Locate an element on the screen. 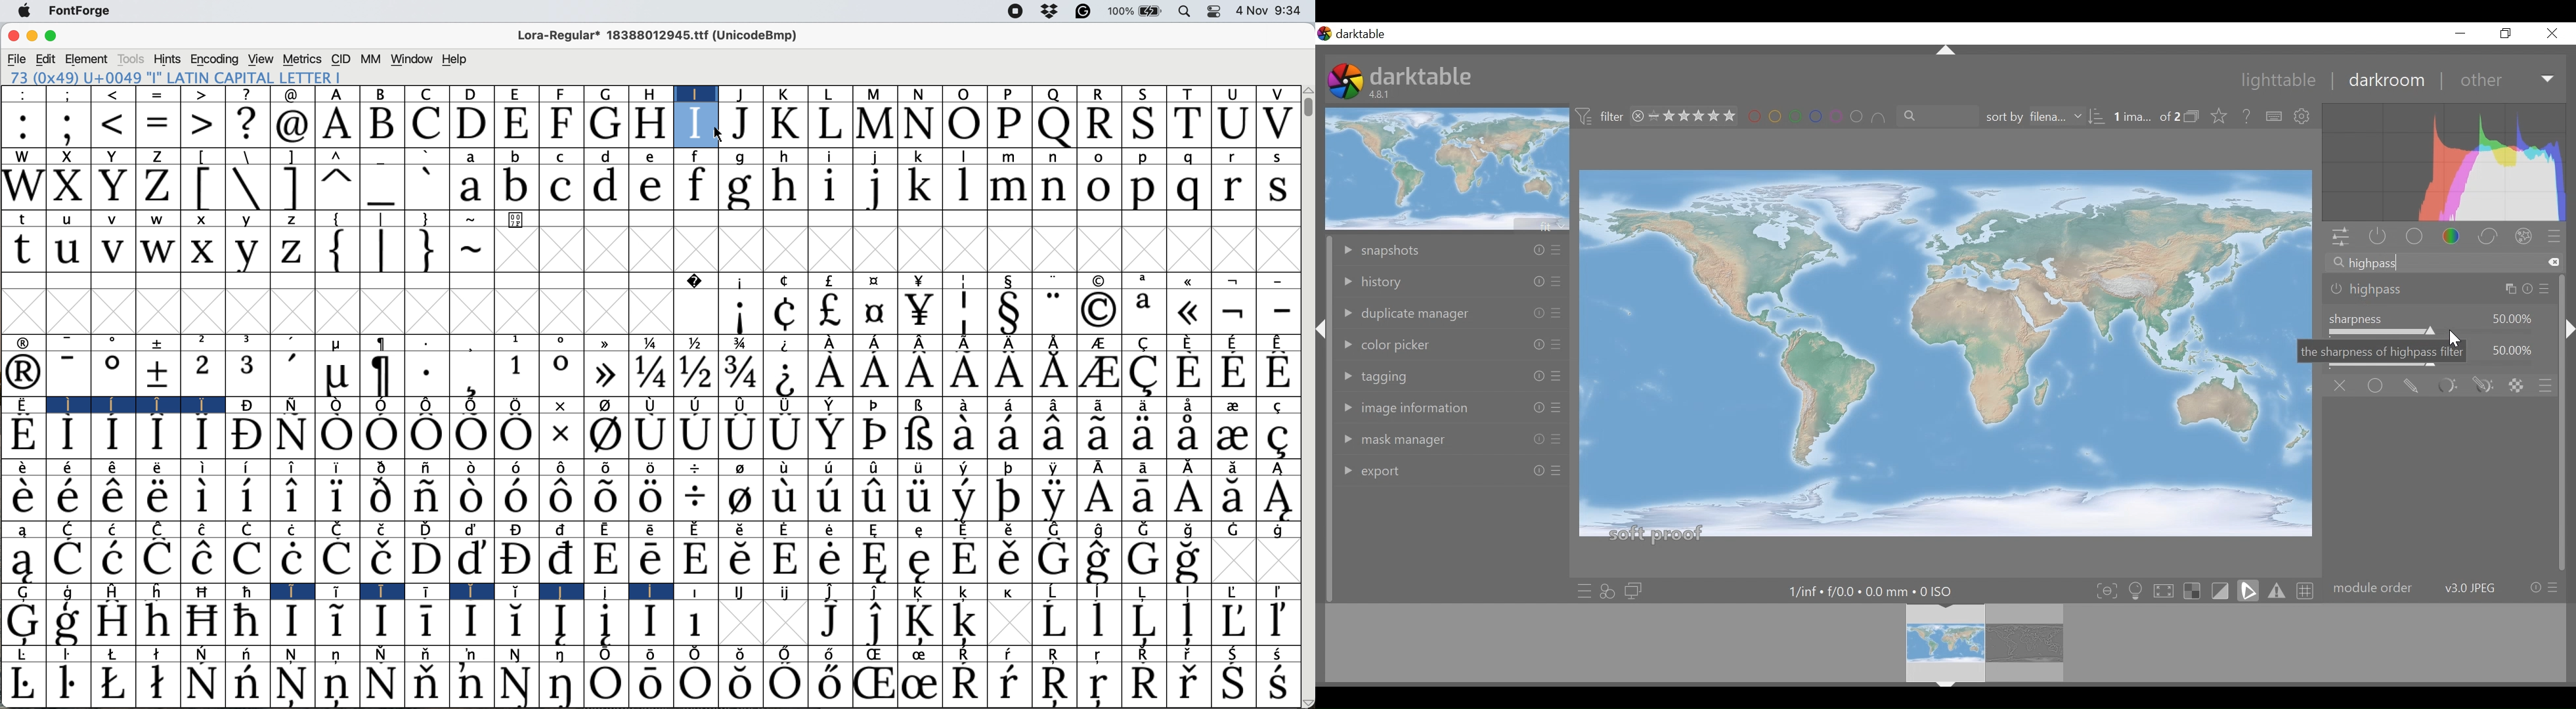 This screenshot has height=728, width=2576. Maximum Exposure is located at coordinates (1869, 591).